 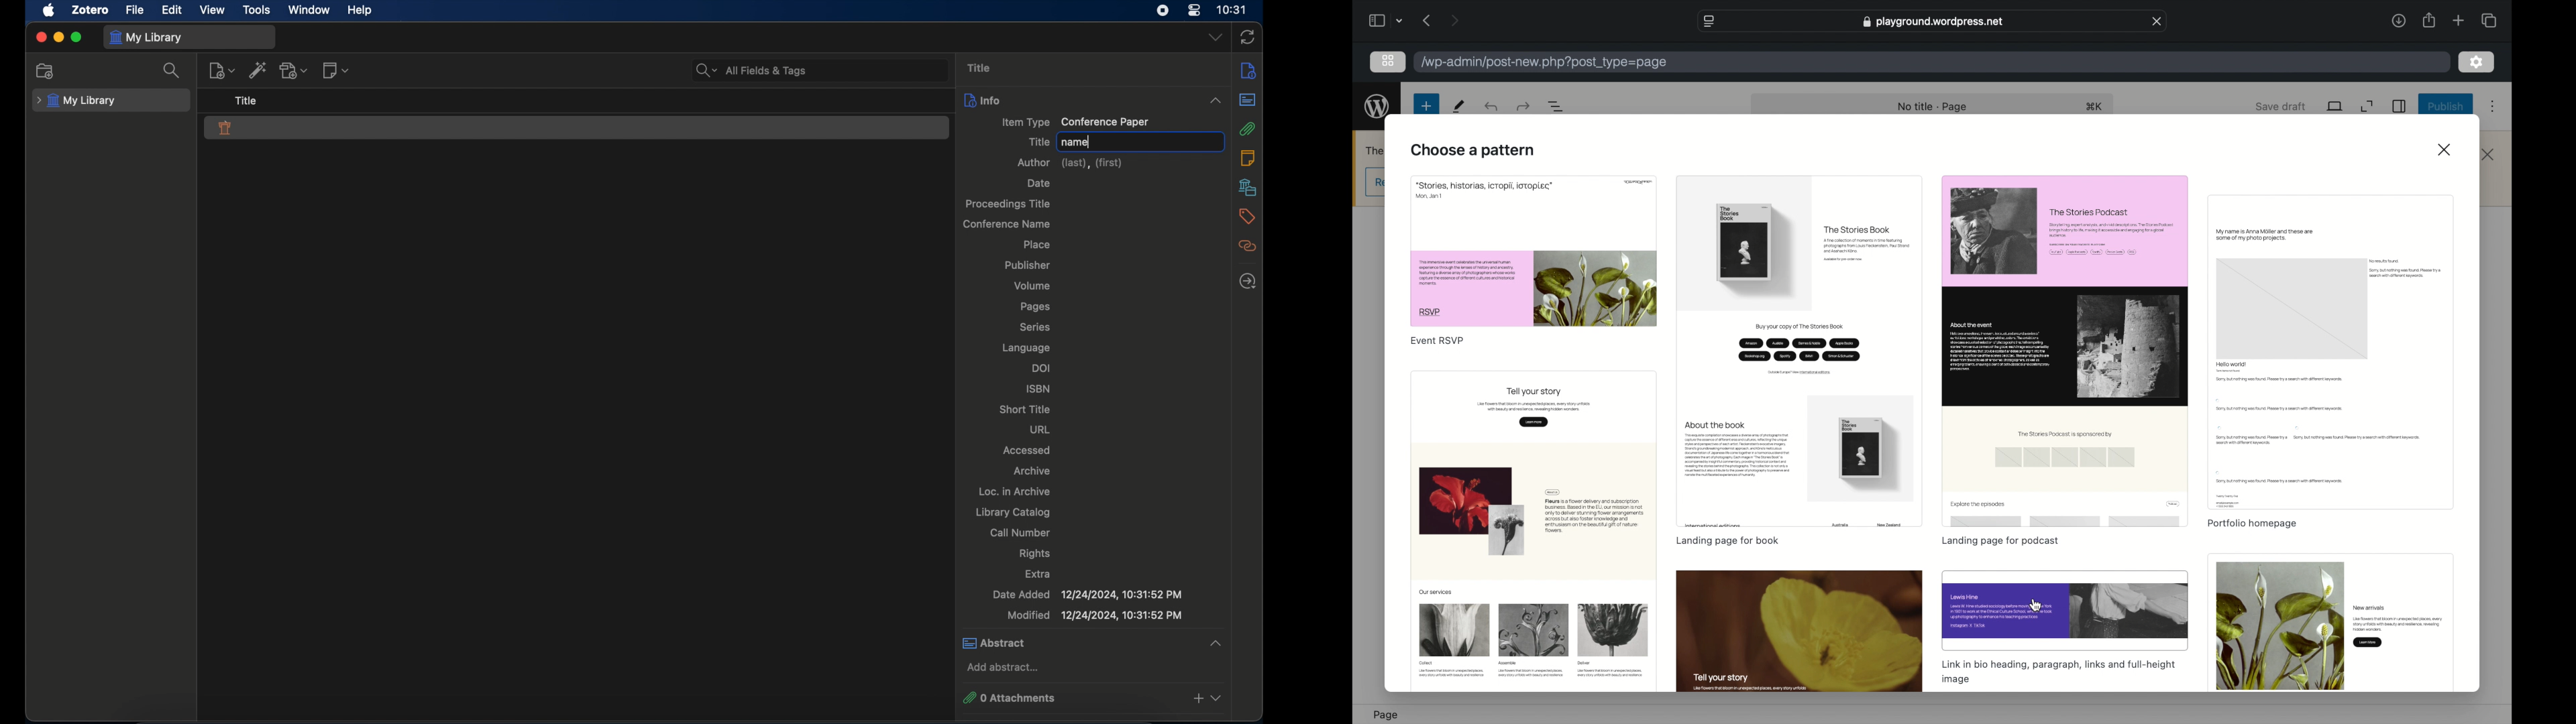 What do you see at coordinates (1426, 21) in the screenshot?
I see `previous page` at bounding box center [1426, 21].